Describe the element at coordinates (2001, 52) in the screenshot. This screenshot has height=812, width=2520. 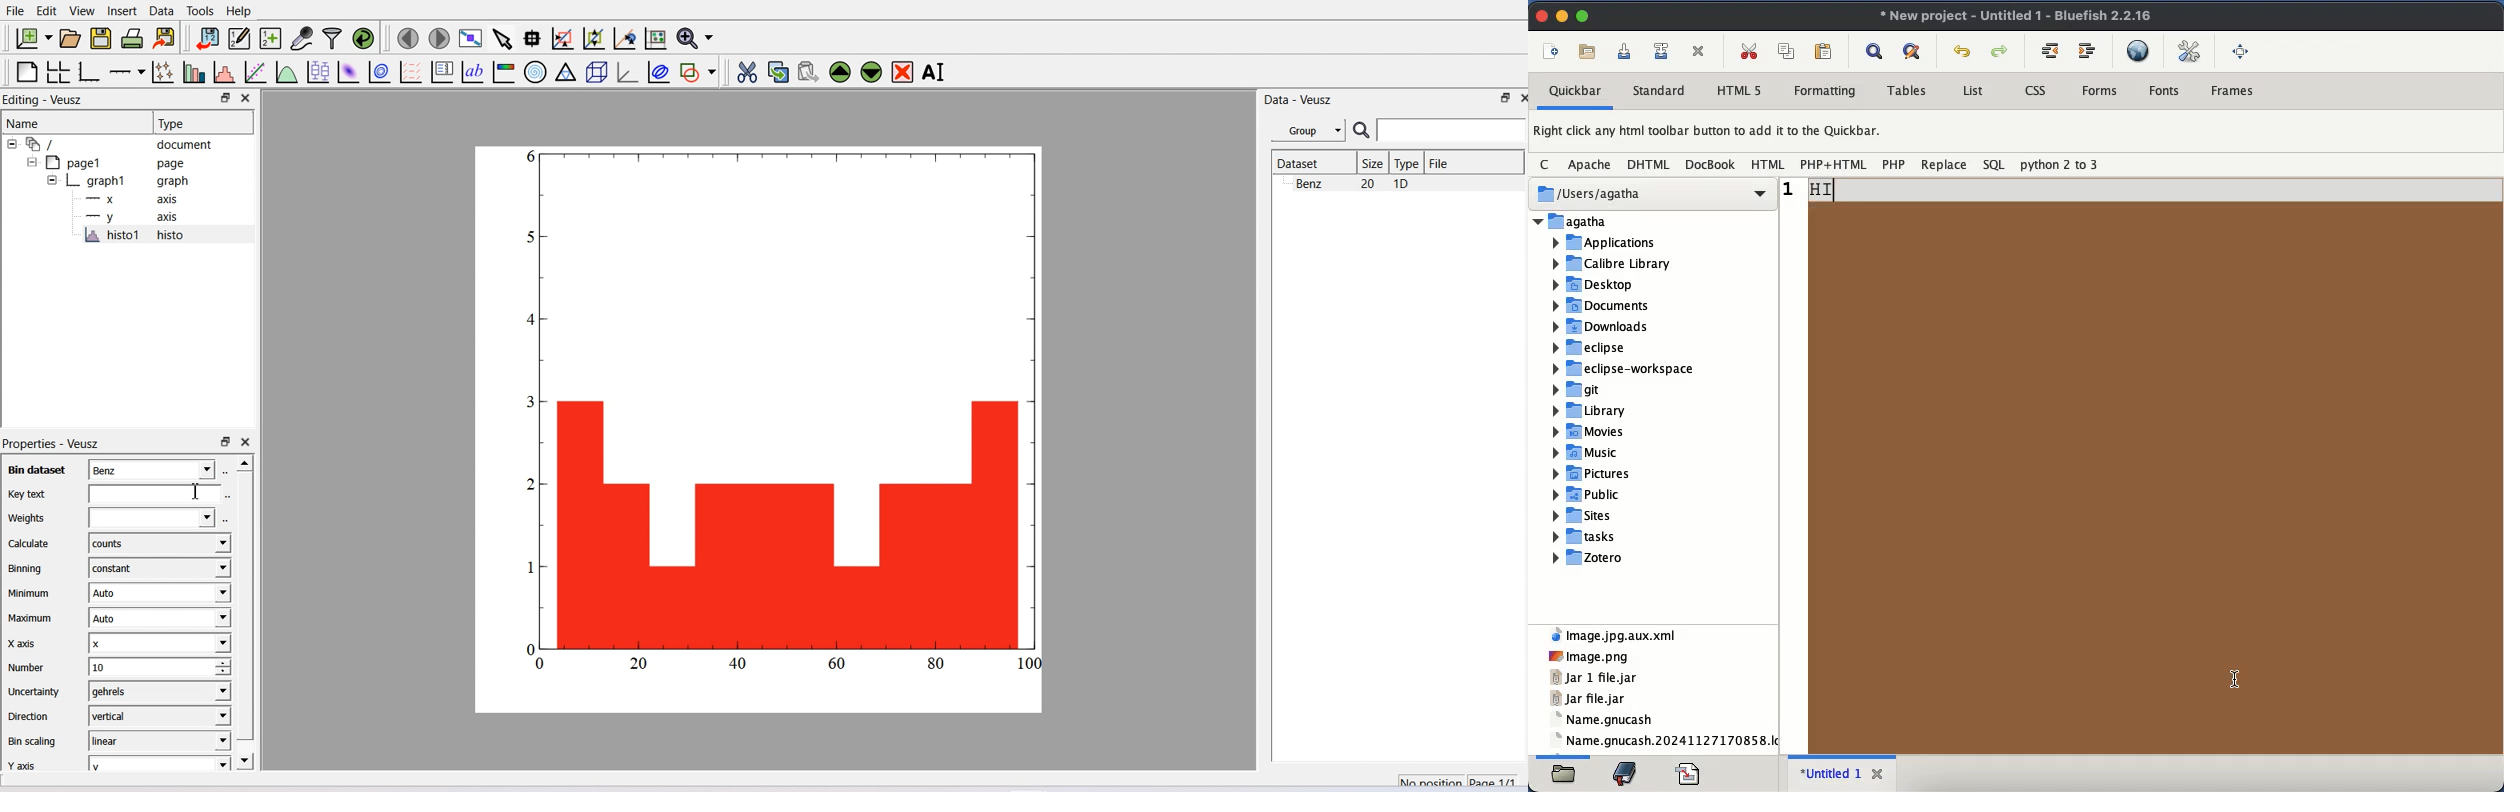
I see `redo` at that location.